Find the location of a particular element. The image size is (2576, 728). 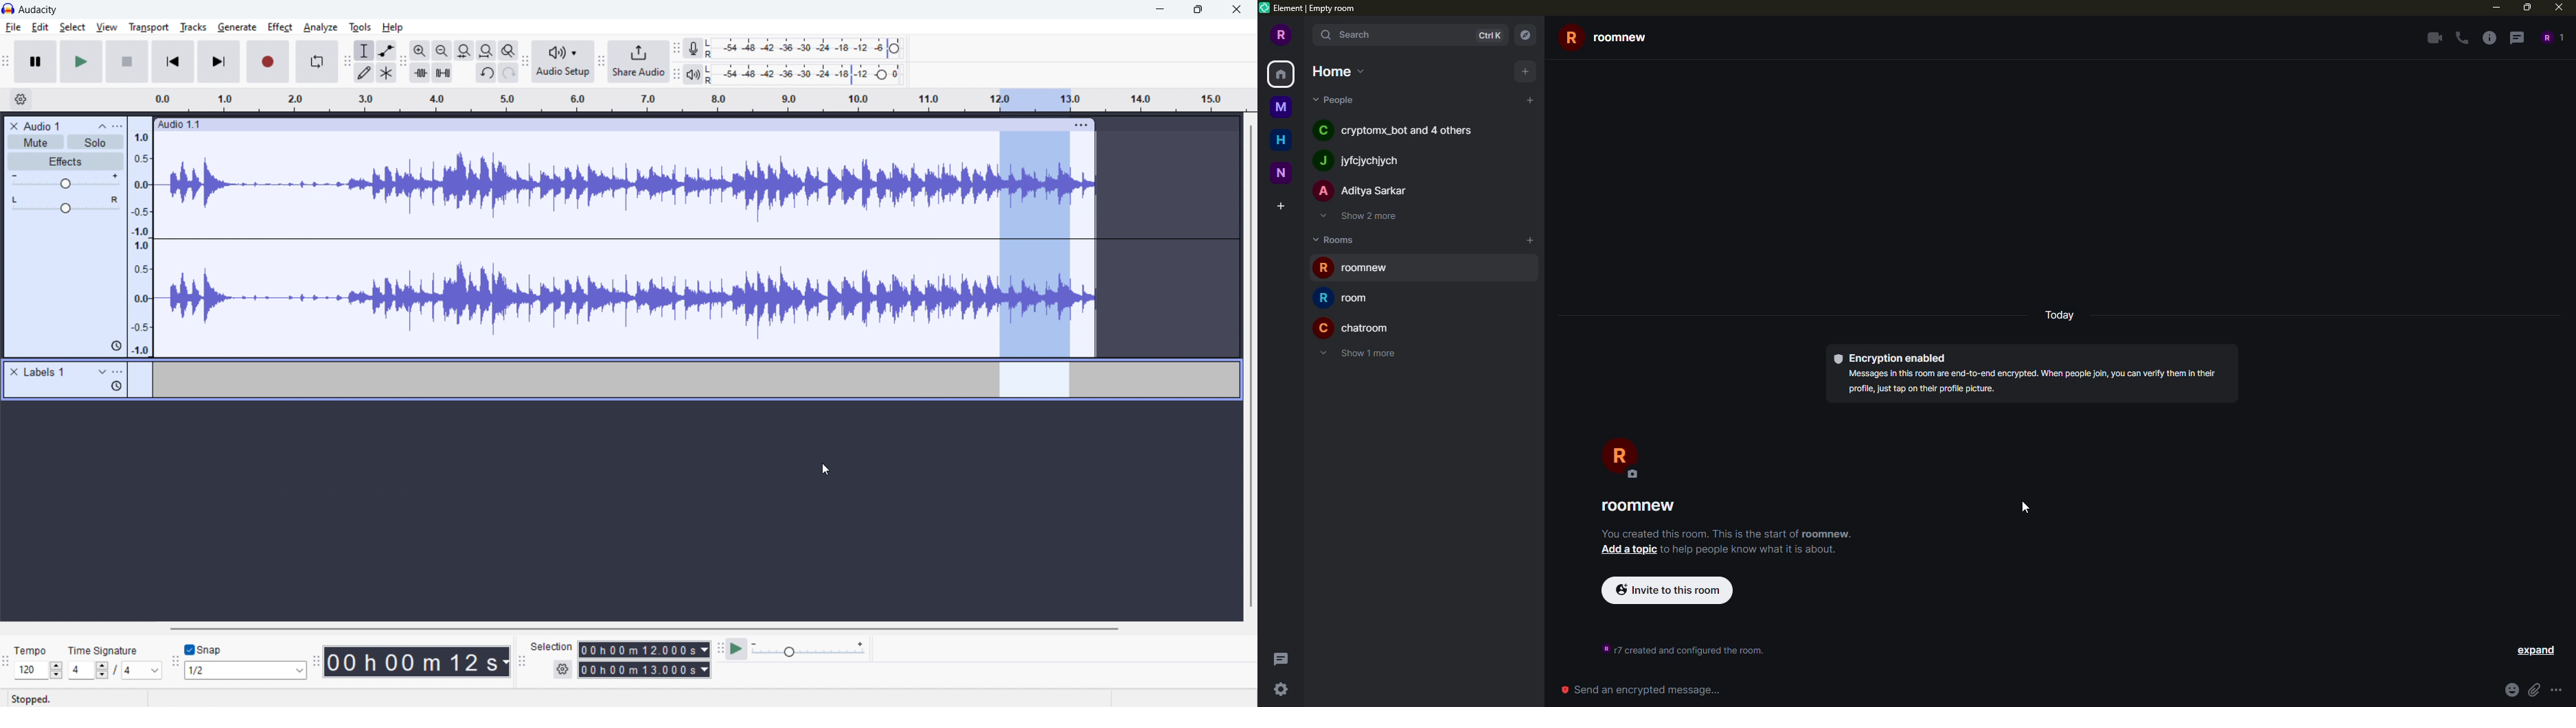

edit is located at coordinates (40, 27).